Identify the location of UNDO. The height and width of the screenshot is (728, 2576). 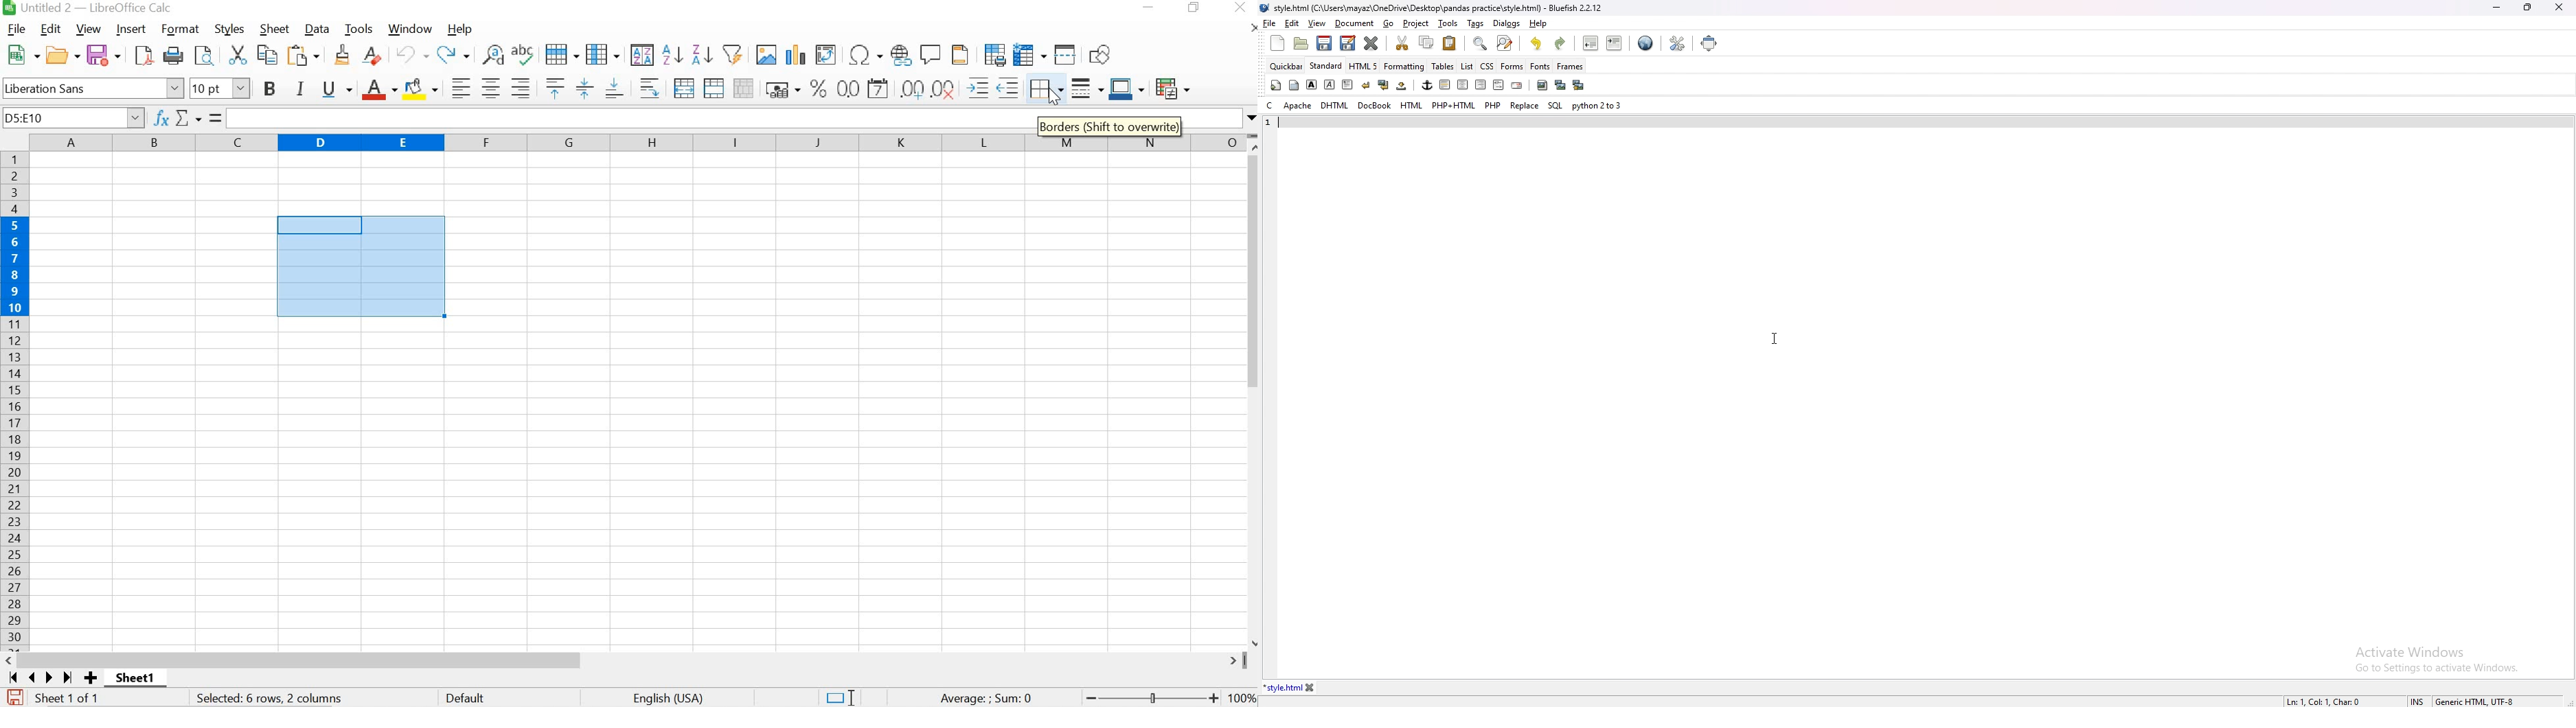
(411, 55).